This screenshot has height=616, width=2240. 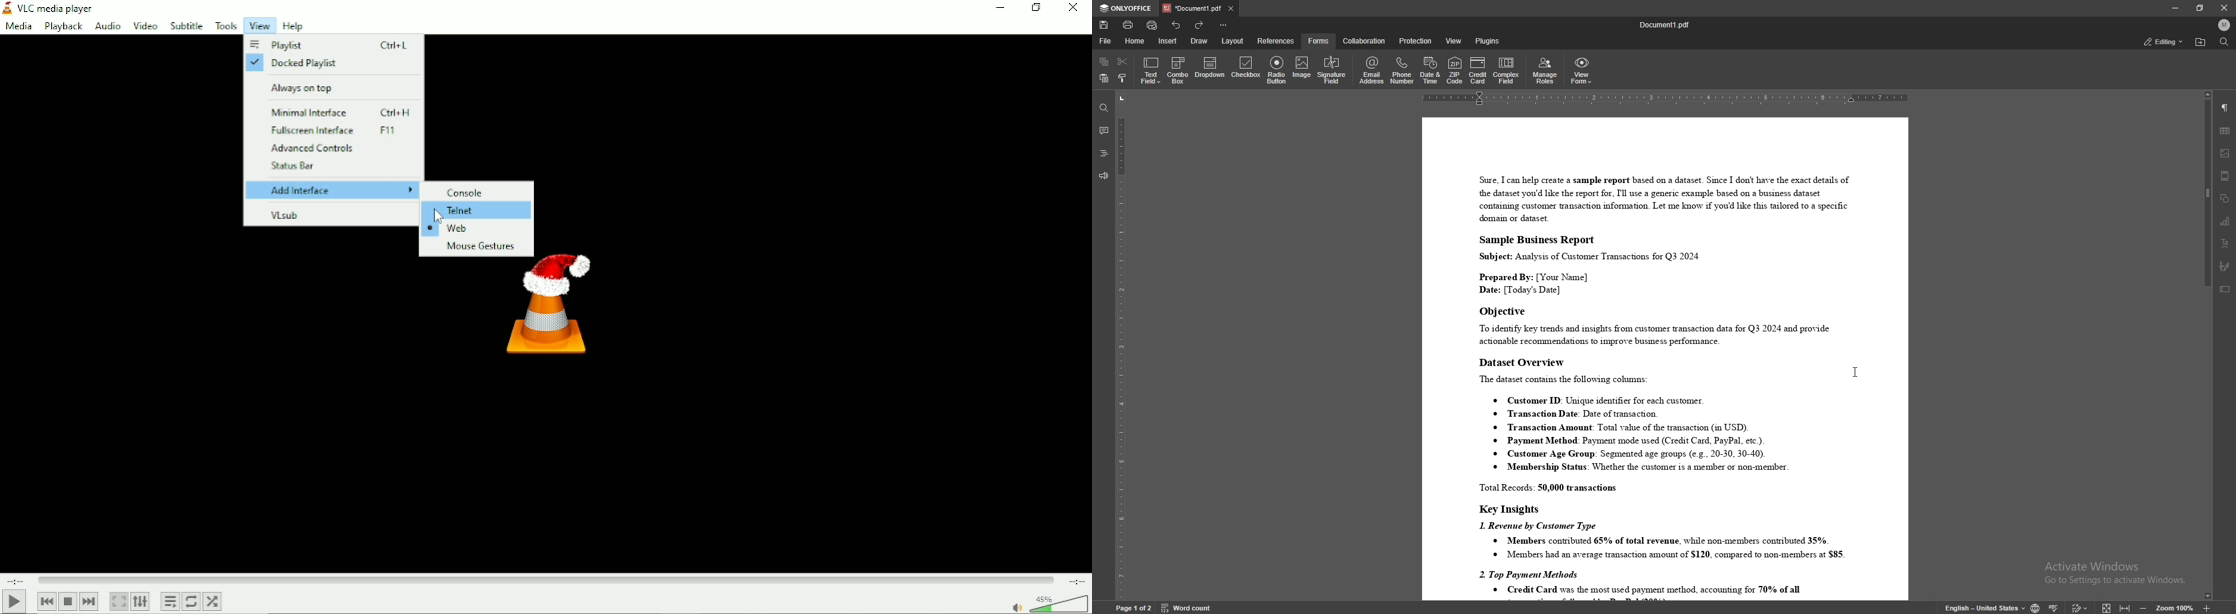 What do you see at coordinates (1103, 79) in the screenshot?
I see `paste` at bounding box center [1103, 79].